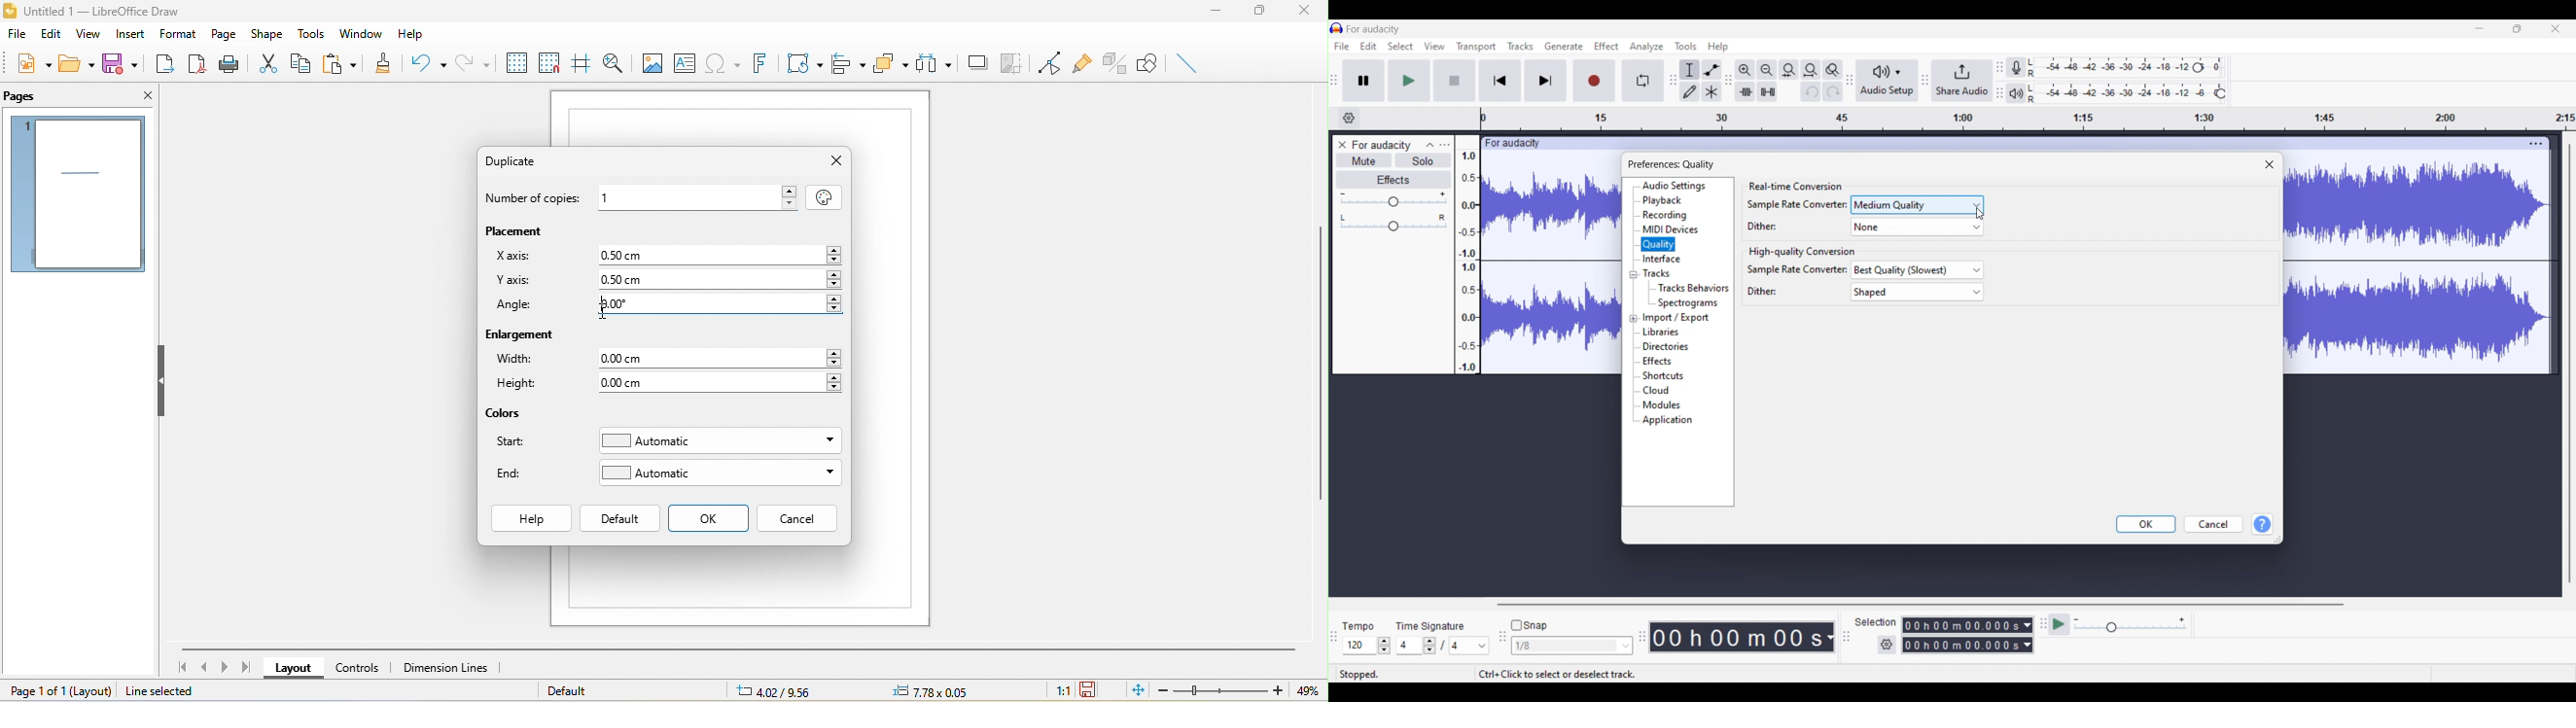 The width and height of the screenshot is (2576, 728). I want to click on default, so click(574, 690).